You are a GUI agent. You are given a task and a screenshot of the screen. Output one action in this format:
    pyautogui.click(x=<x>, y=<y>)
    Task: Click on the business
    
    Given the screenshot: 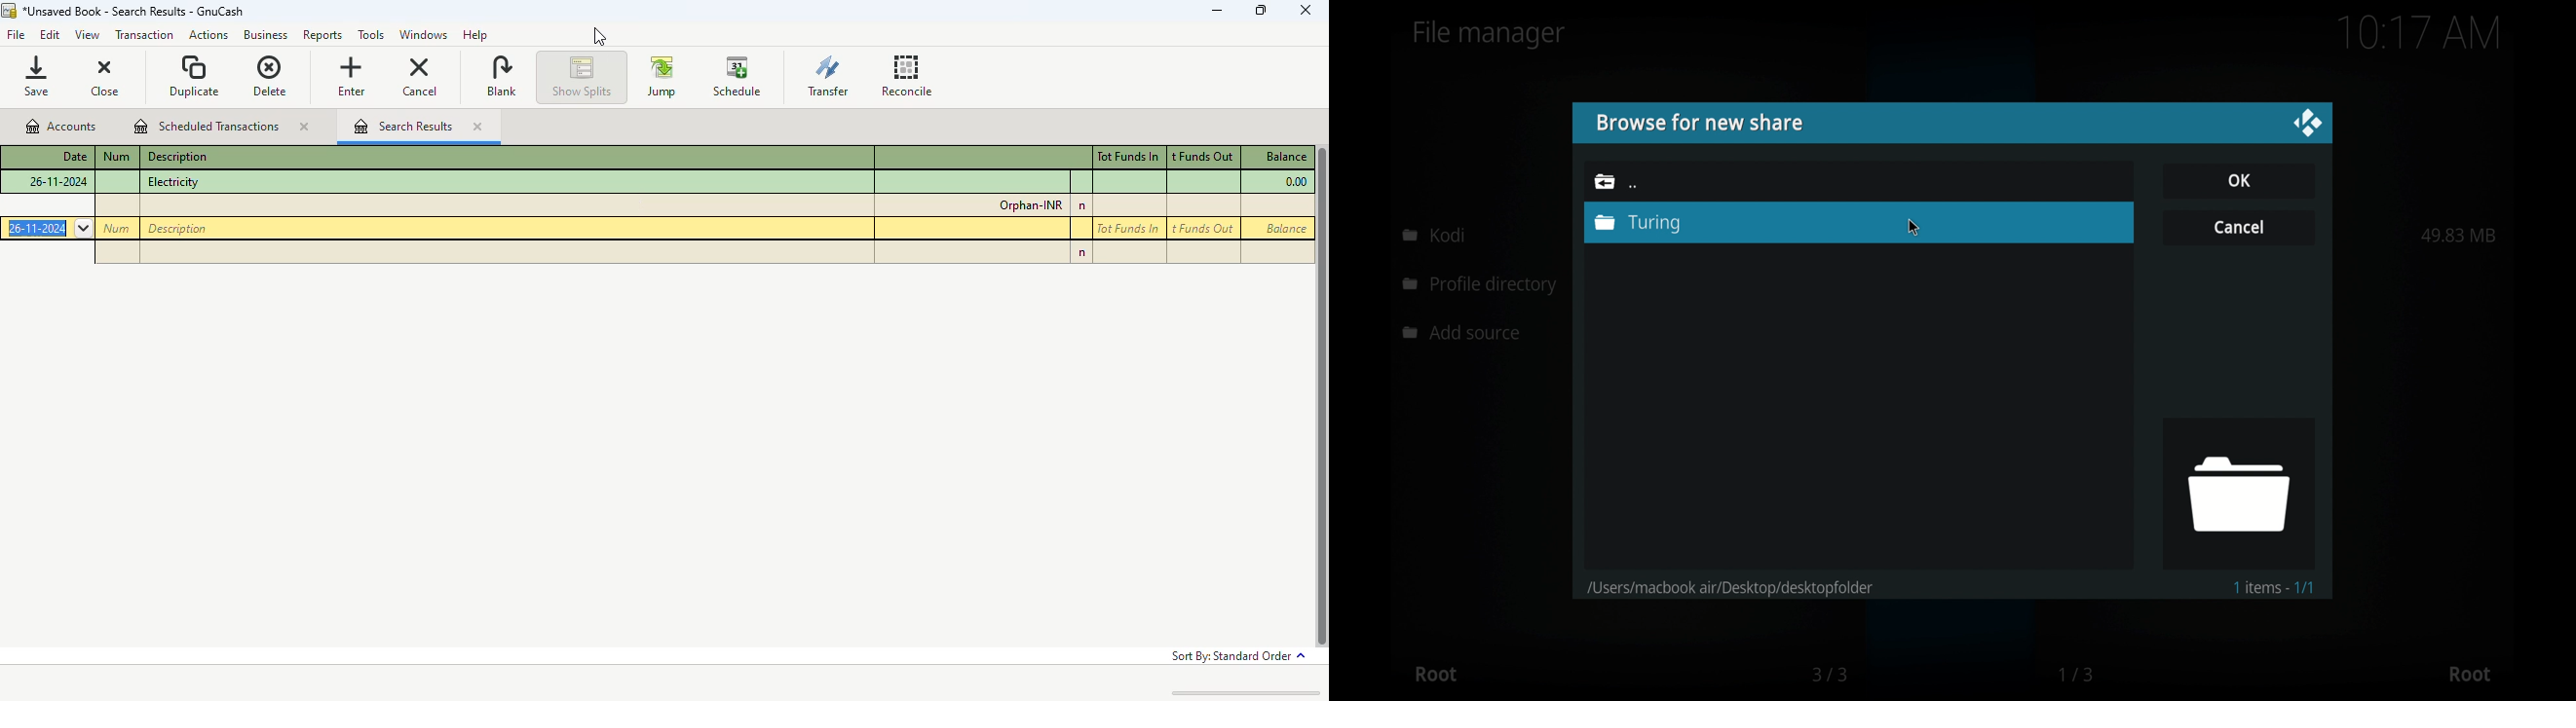 What is the action you would take?
    pyautogui.click(x=265, y=35)
    